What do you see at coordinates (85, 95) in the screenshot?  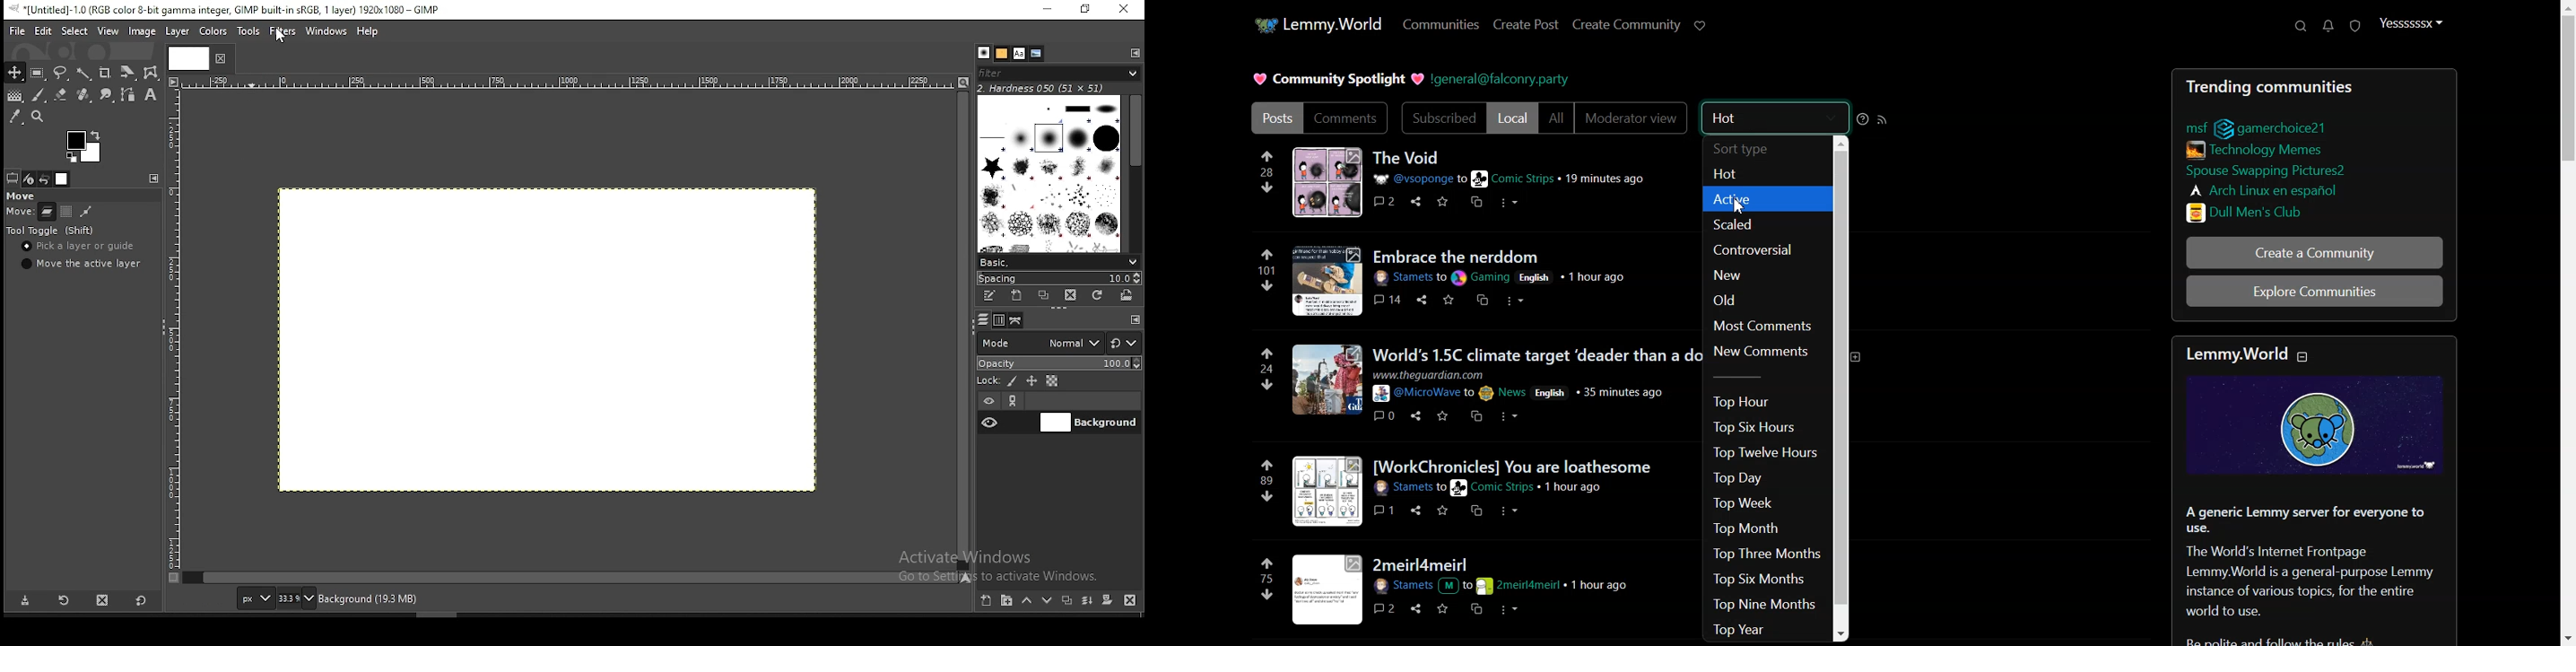 I see `eraser tool` at bounding box center [85, 95].